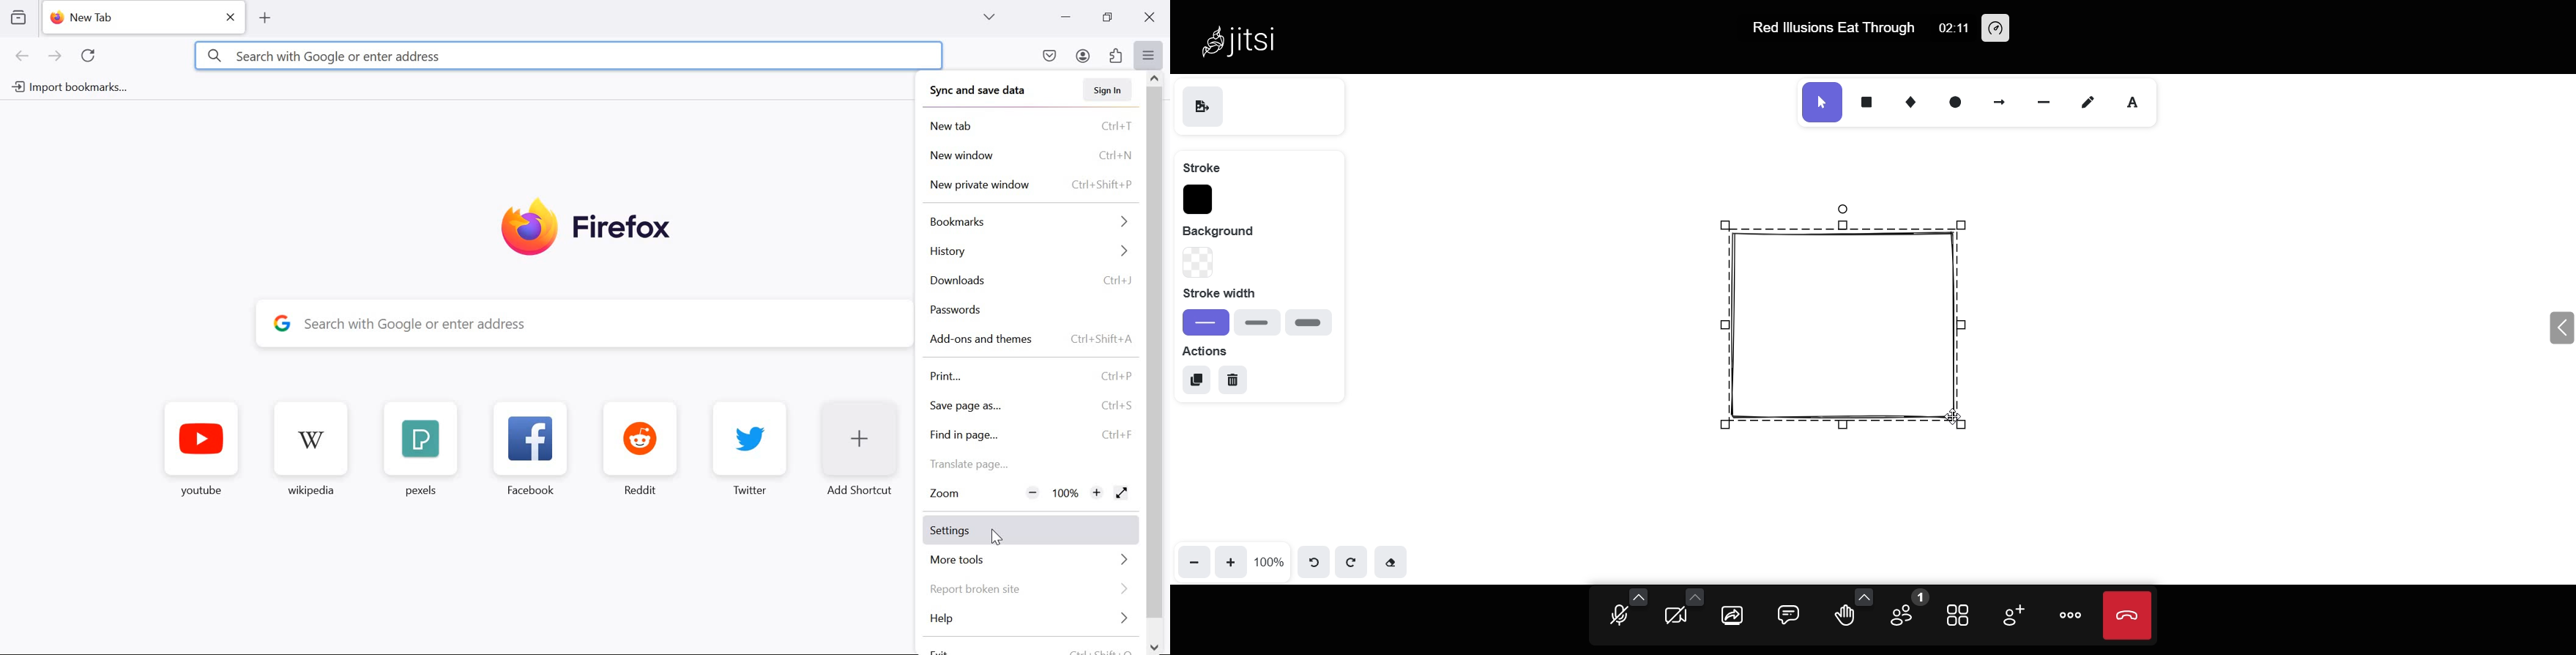 This screenshot has width=2576, height=672. I want to click on close, so click(1152, 16).